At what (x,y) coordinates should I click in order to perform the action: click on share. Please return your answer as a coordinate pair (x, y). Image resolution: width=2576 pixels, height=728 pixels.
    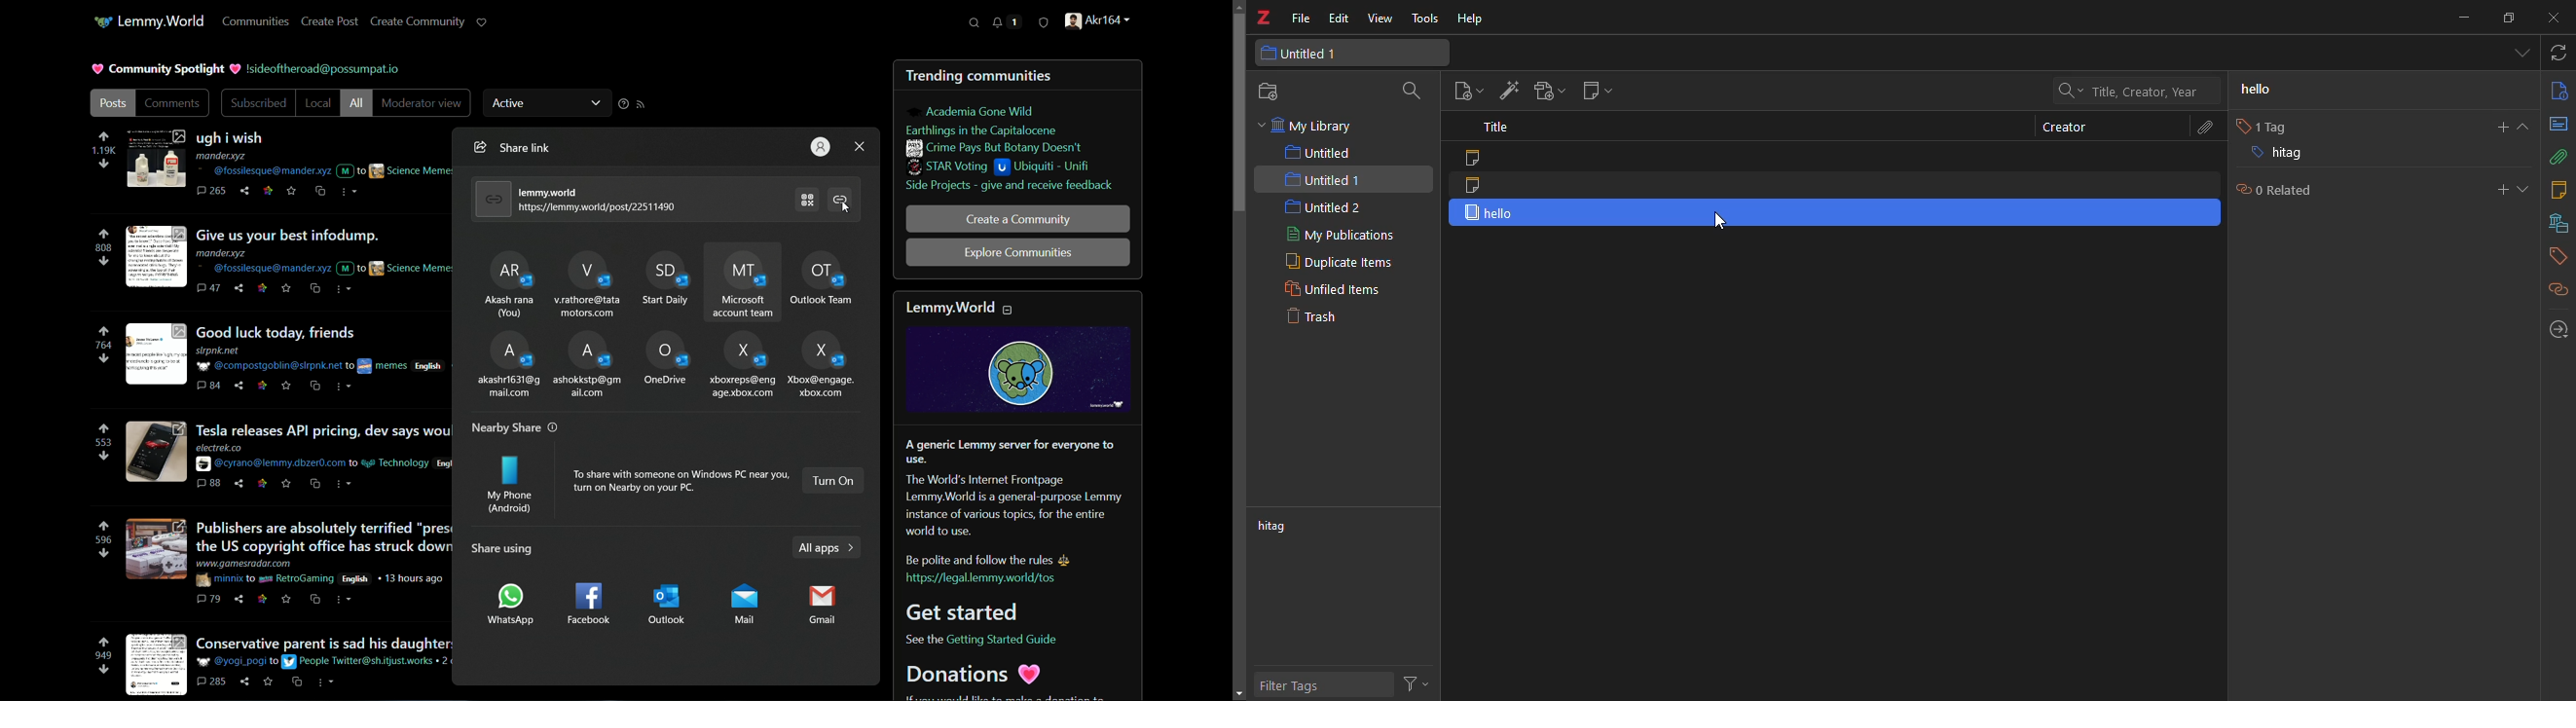
    Looking at the image, I should click on (247, 682).